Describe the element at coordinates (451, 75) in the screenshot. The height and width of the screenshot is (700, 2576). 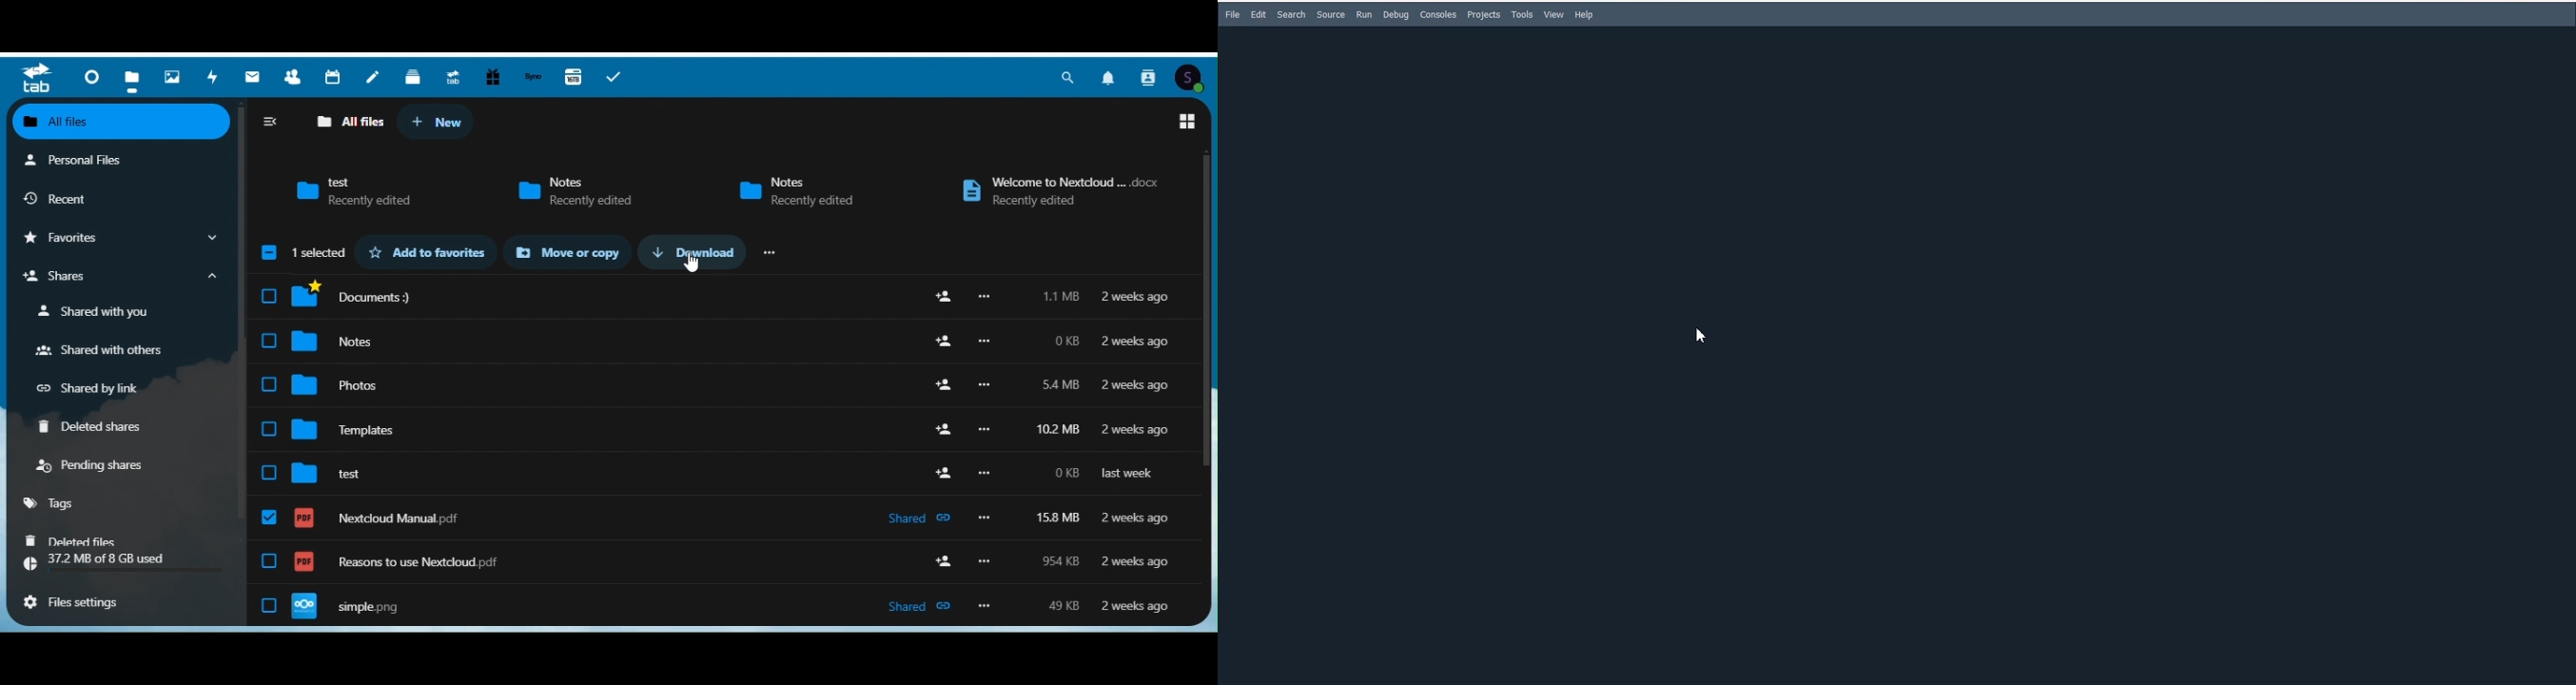
I see `Upgrade` at that location.